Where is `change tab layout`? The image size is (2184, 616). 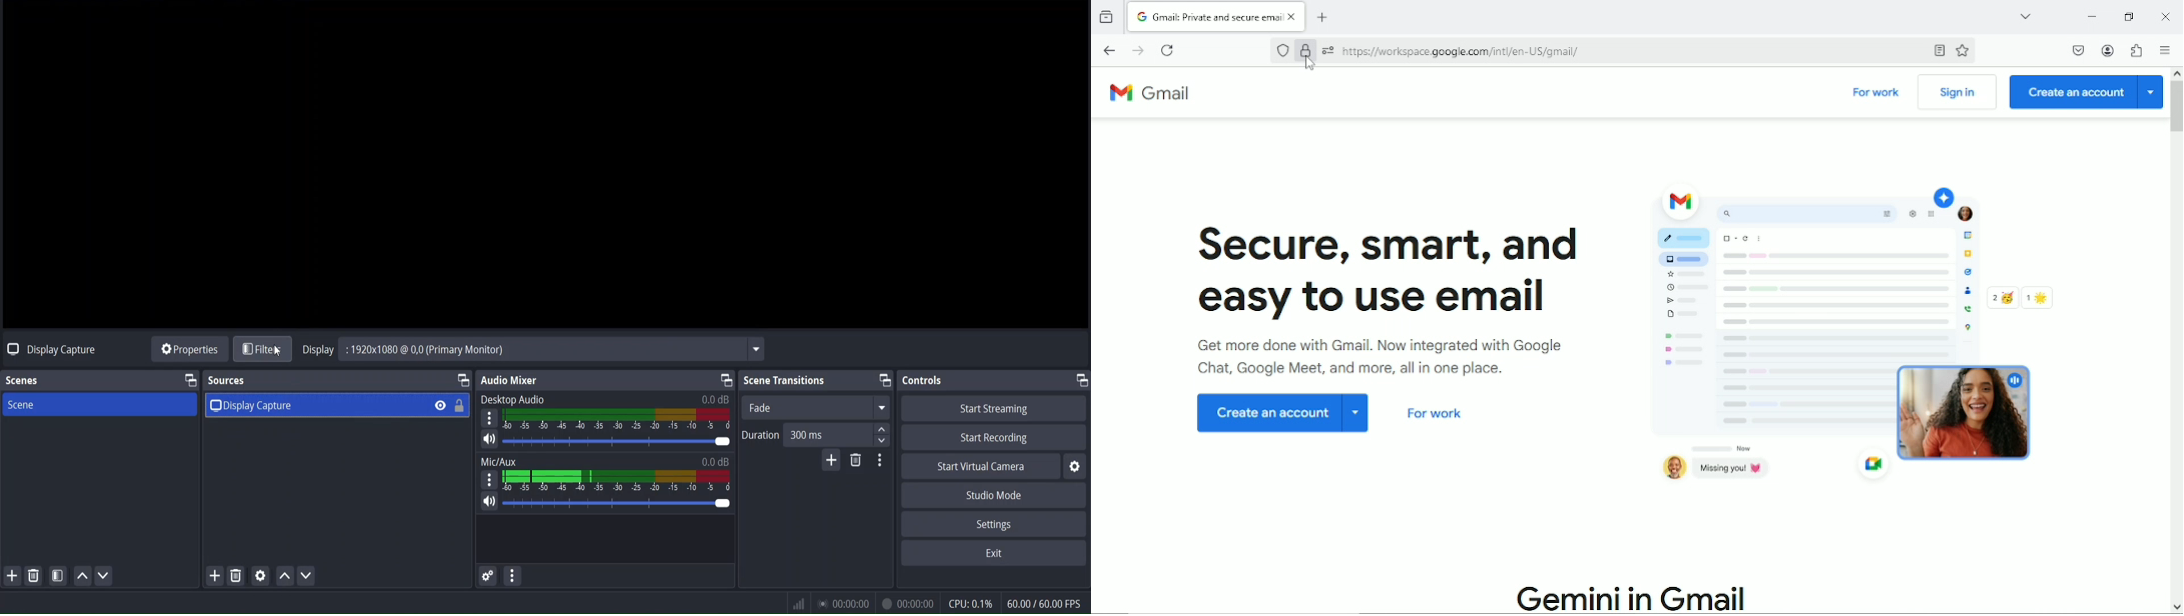
change tab layout is located at coordinates (884, 381).